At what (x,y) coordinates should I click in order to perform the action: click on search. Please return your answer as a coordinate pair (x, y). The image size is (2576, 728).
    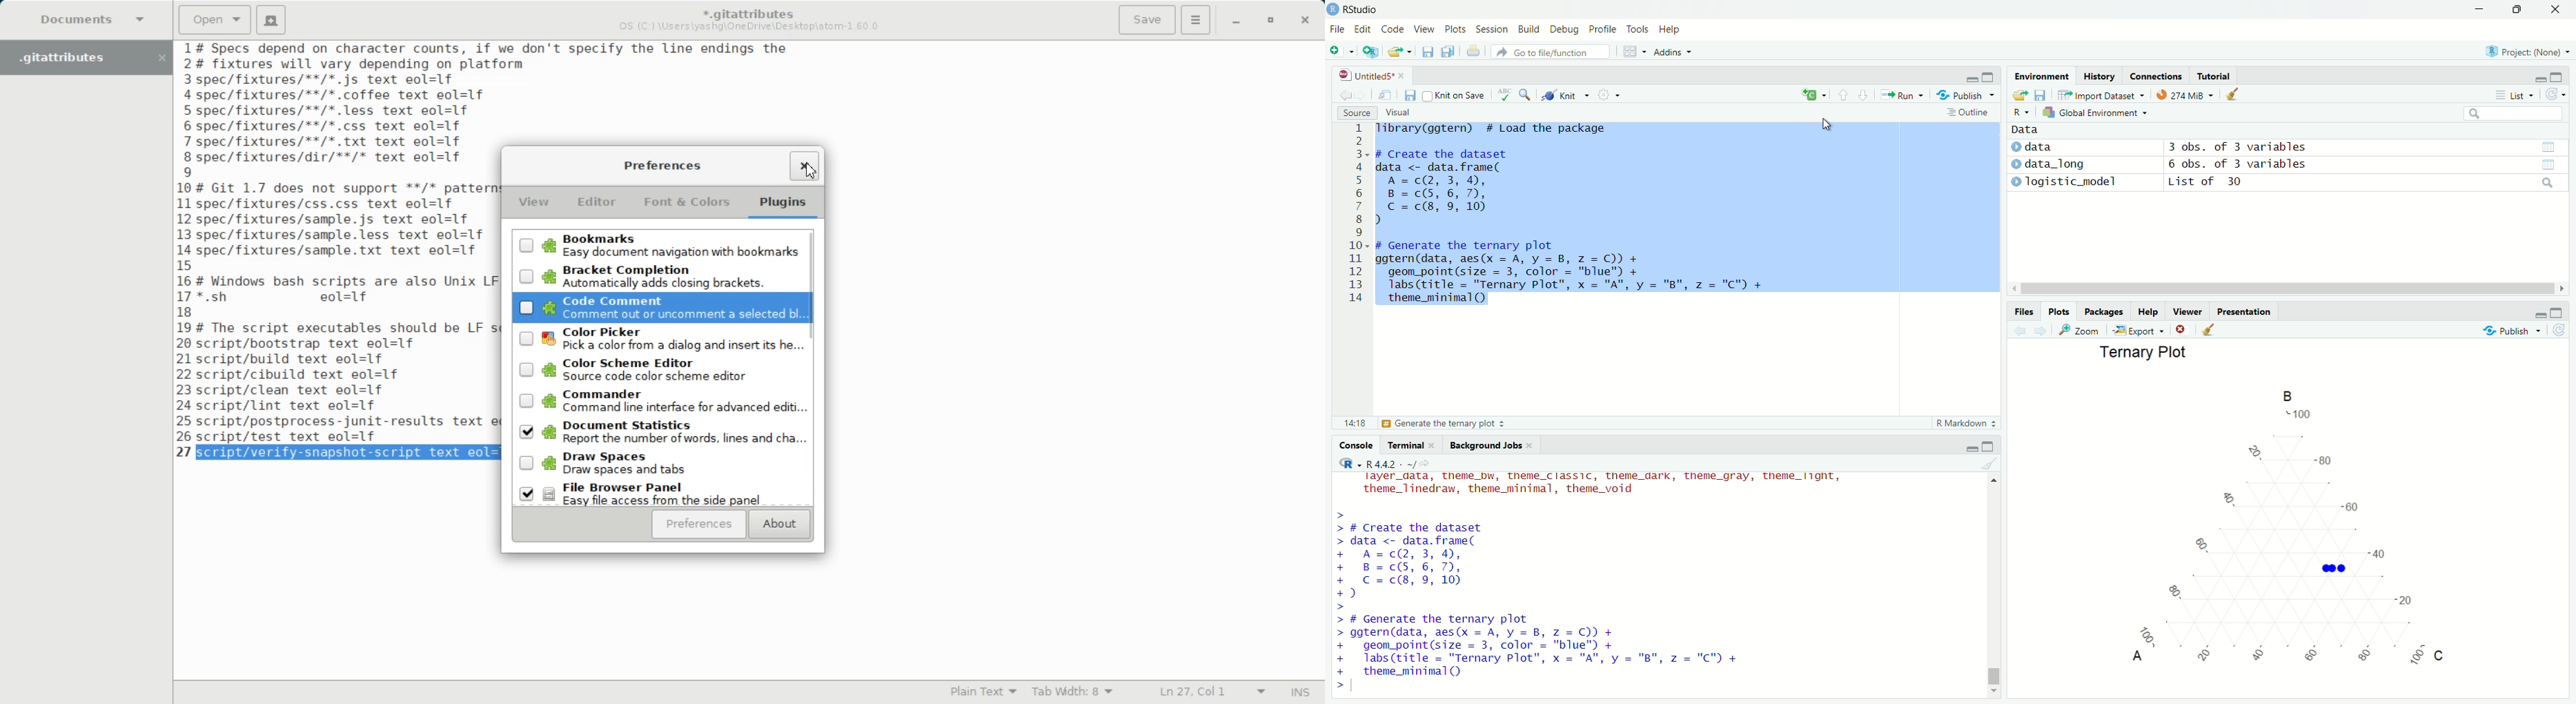
    Looking at the image, I should click on (2512, 115).